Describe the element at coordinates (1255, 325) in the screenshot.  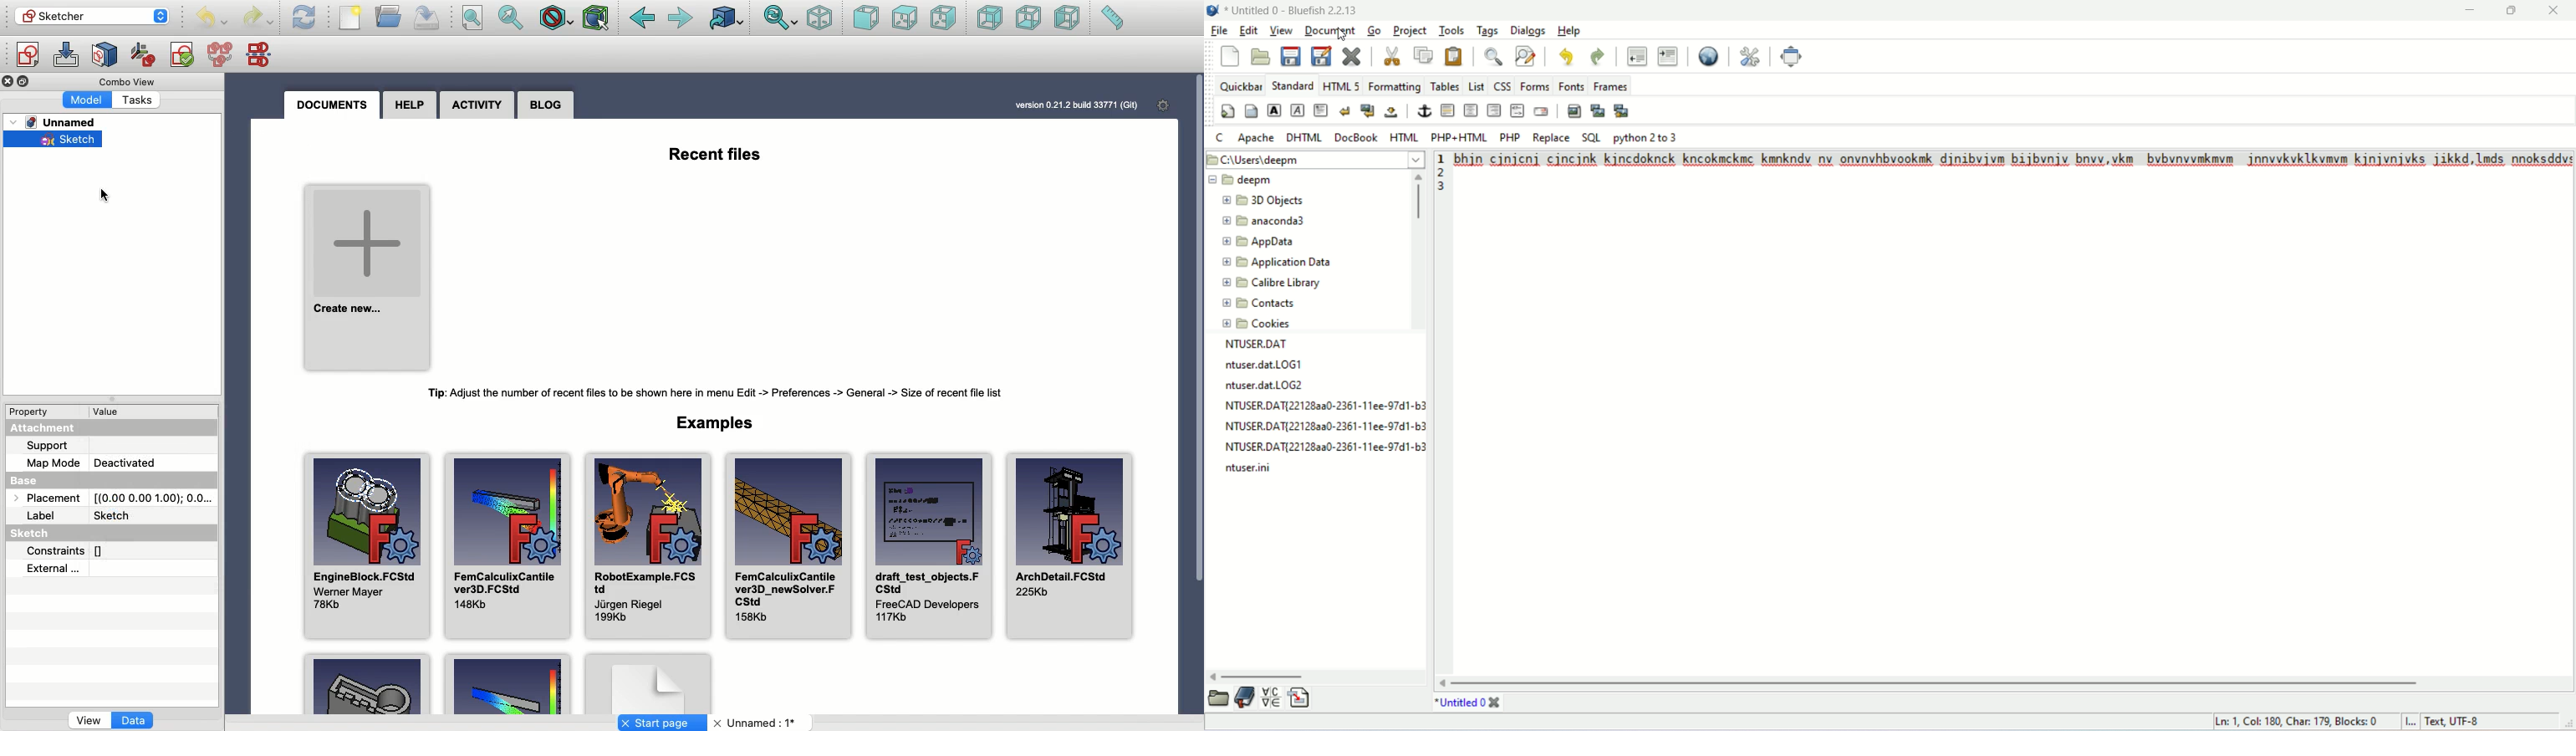
I see `cookies` at that location.